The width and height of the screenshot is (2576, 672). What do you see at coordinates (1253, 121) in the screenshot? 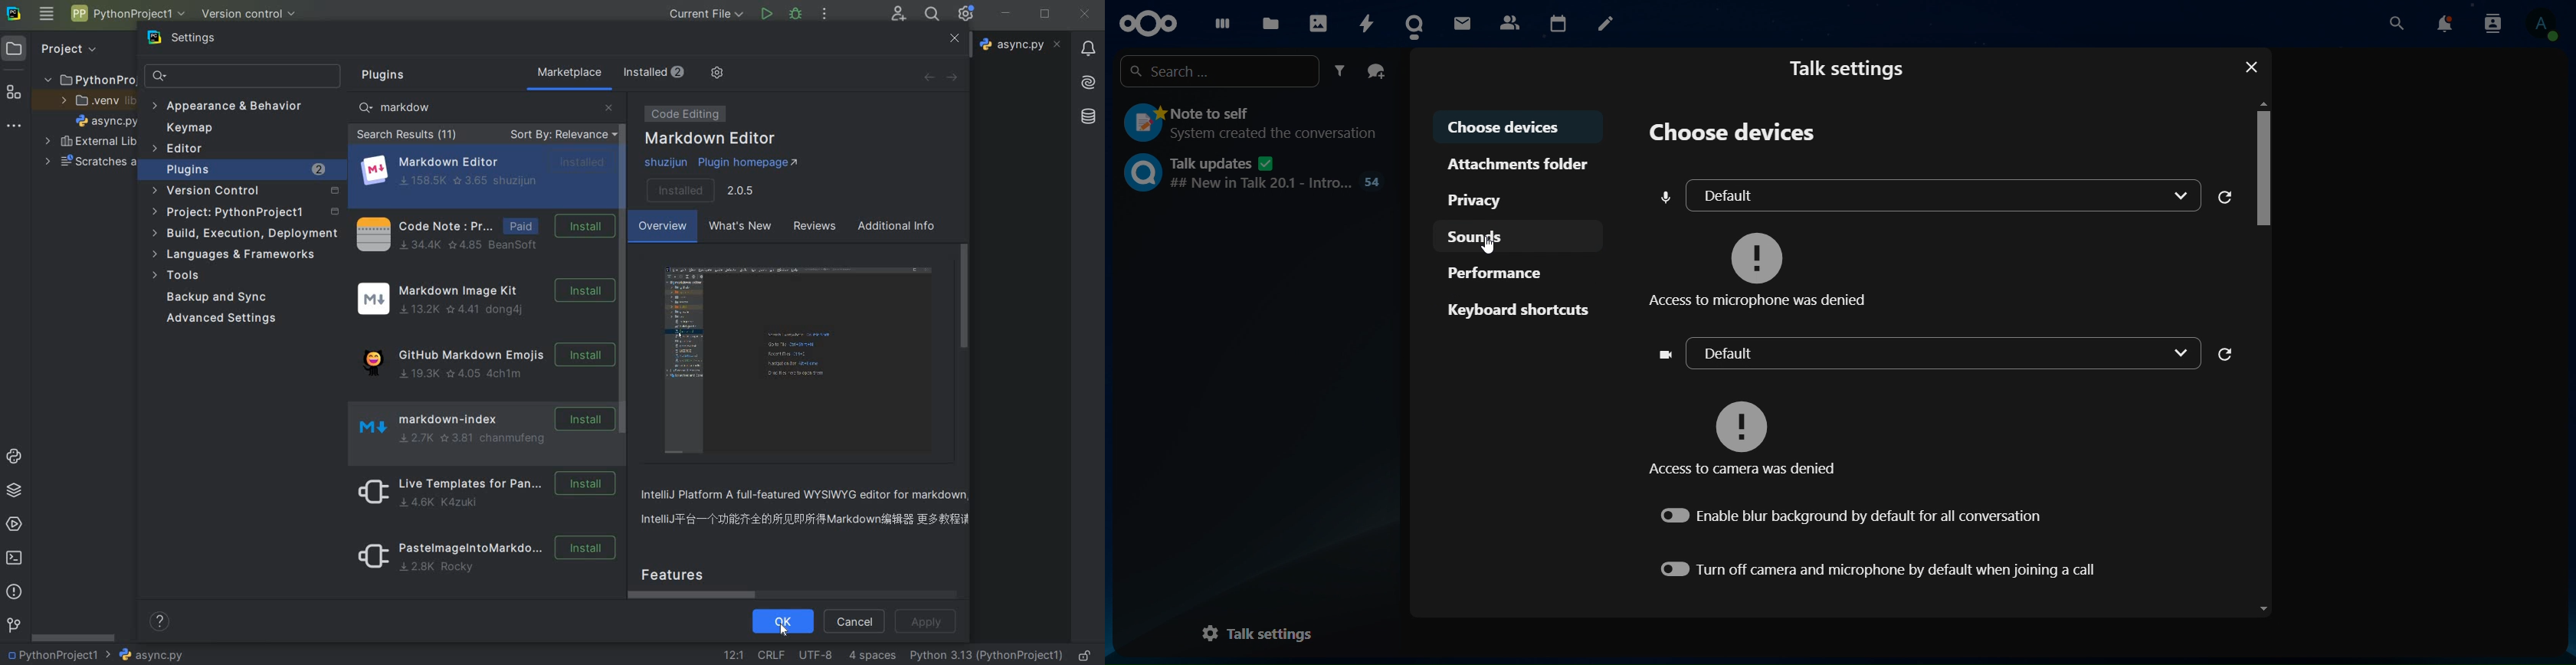
I see `note a self  System outdated the conversation` at bounding box center [1253, 121].